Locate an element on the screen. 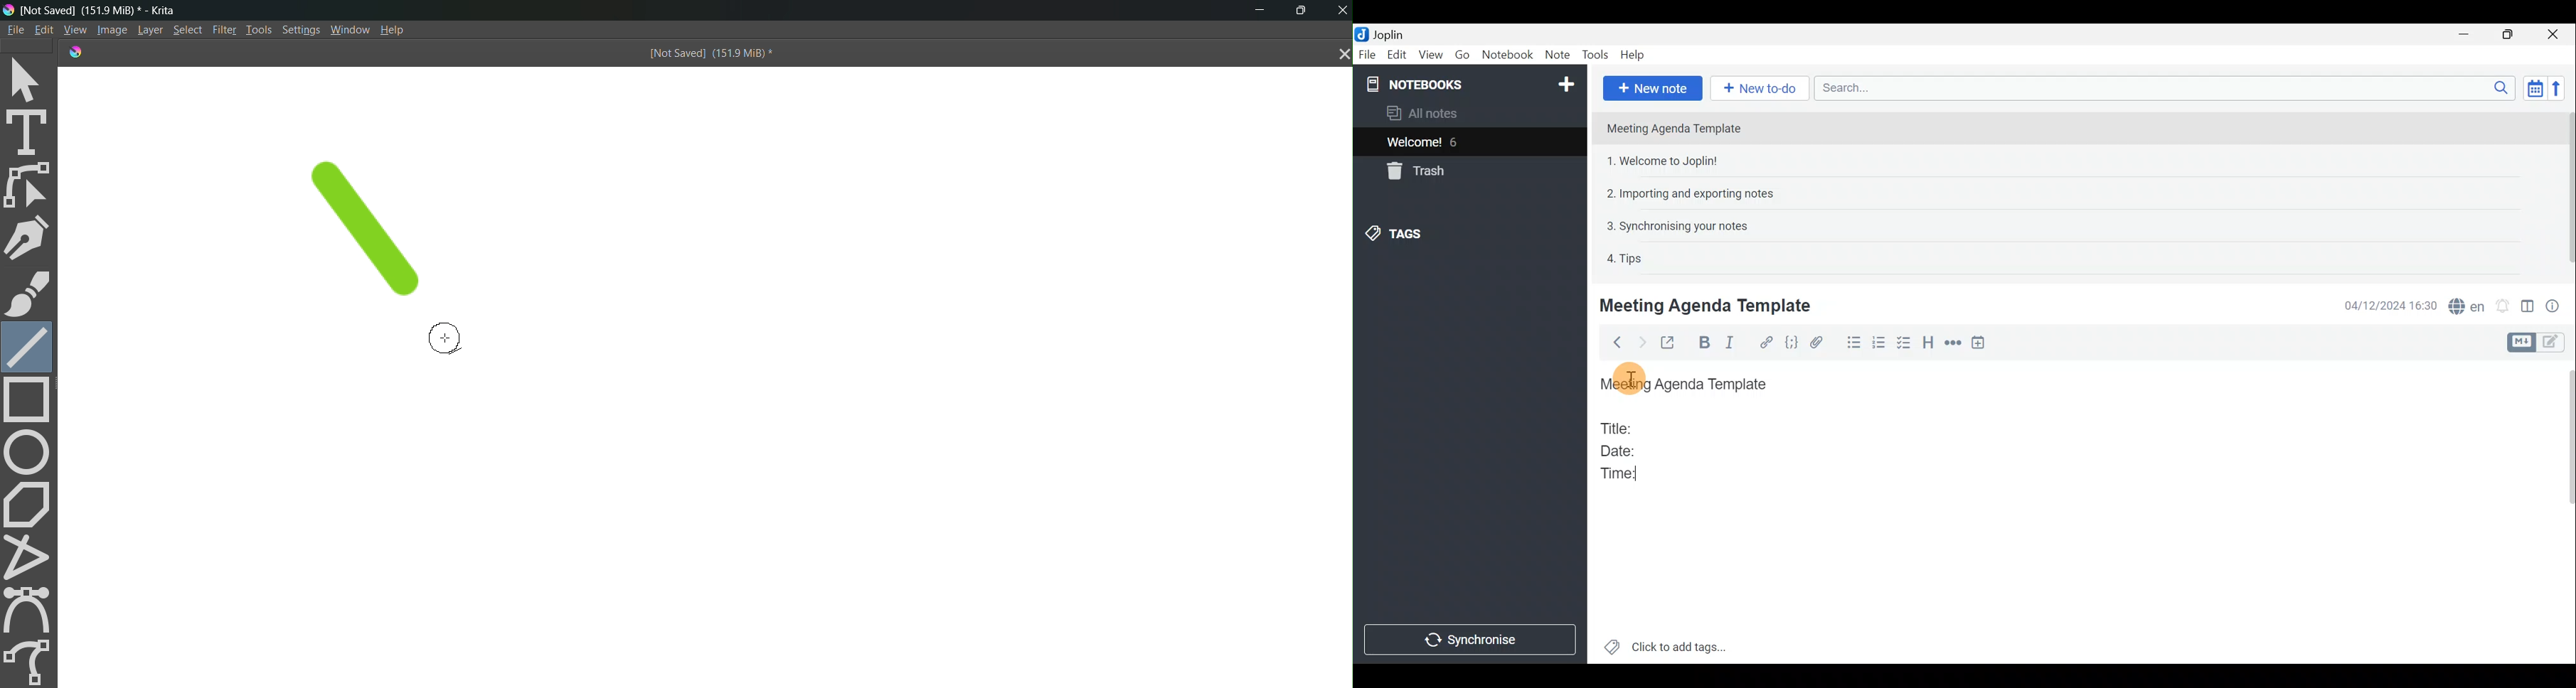 The image size is (2576, 700). Italic is located at coordinates (1737, 343).